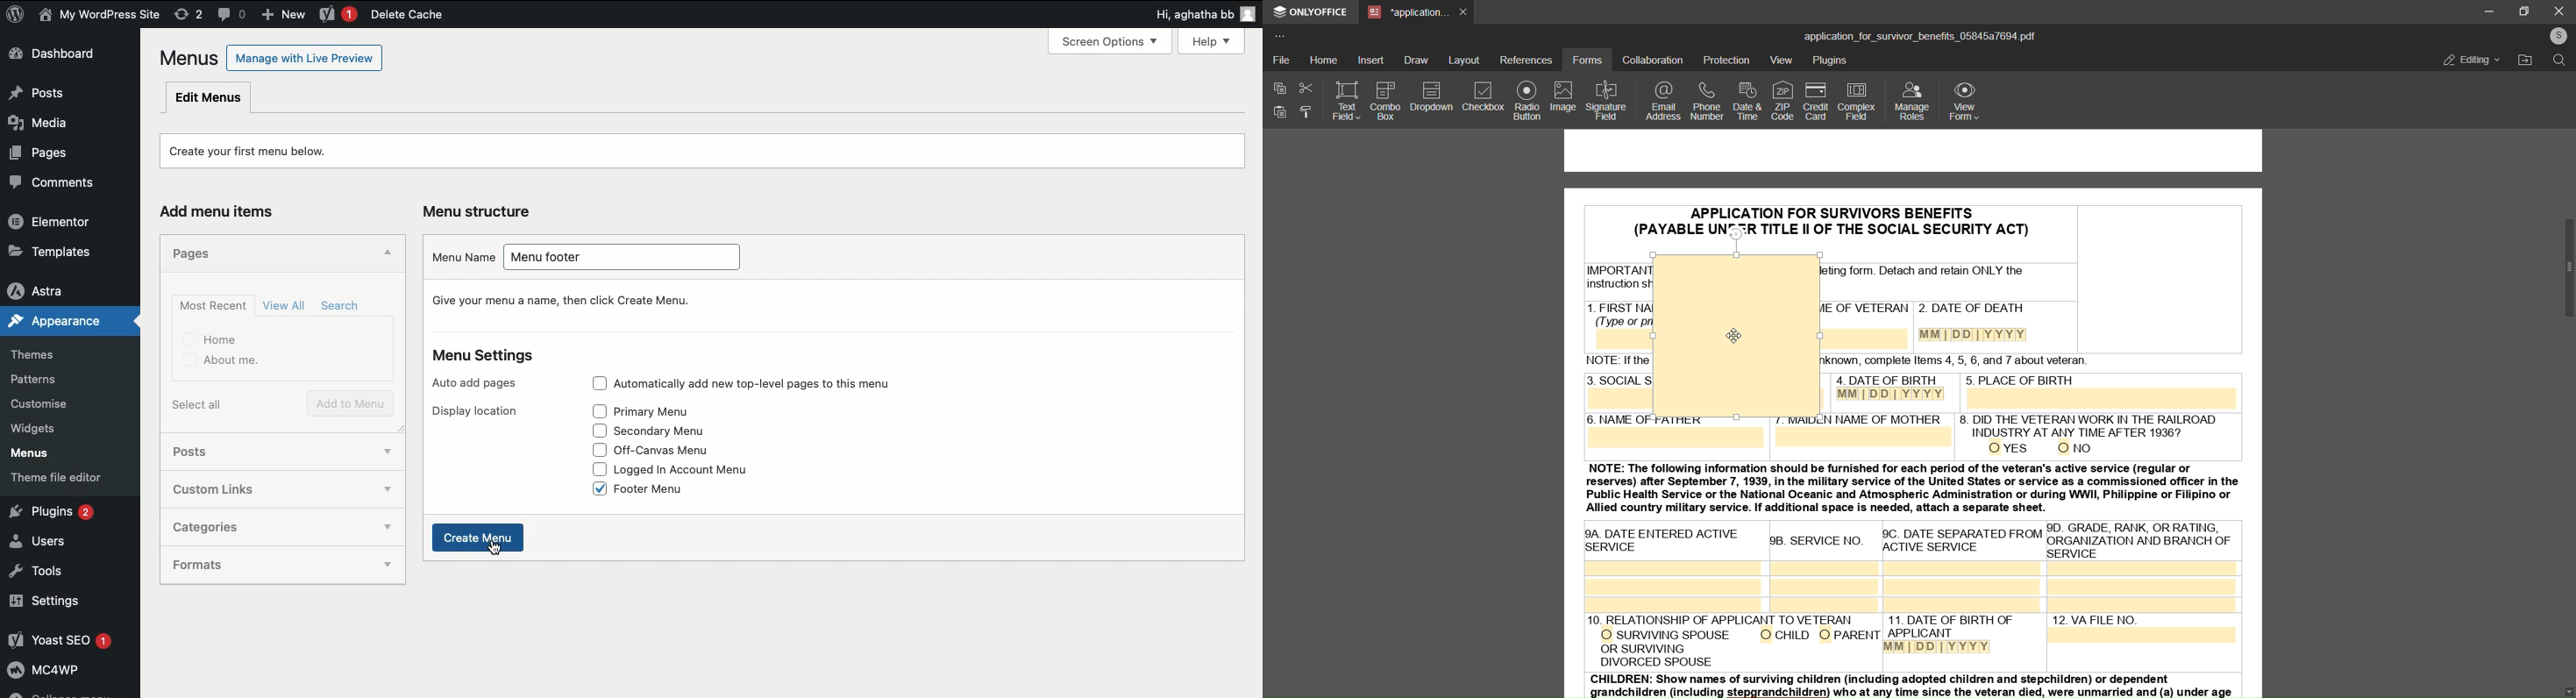 The height and width of the screenshot is (700, 2576). I want to click on Logged in account menu, so click(697, 470).